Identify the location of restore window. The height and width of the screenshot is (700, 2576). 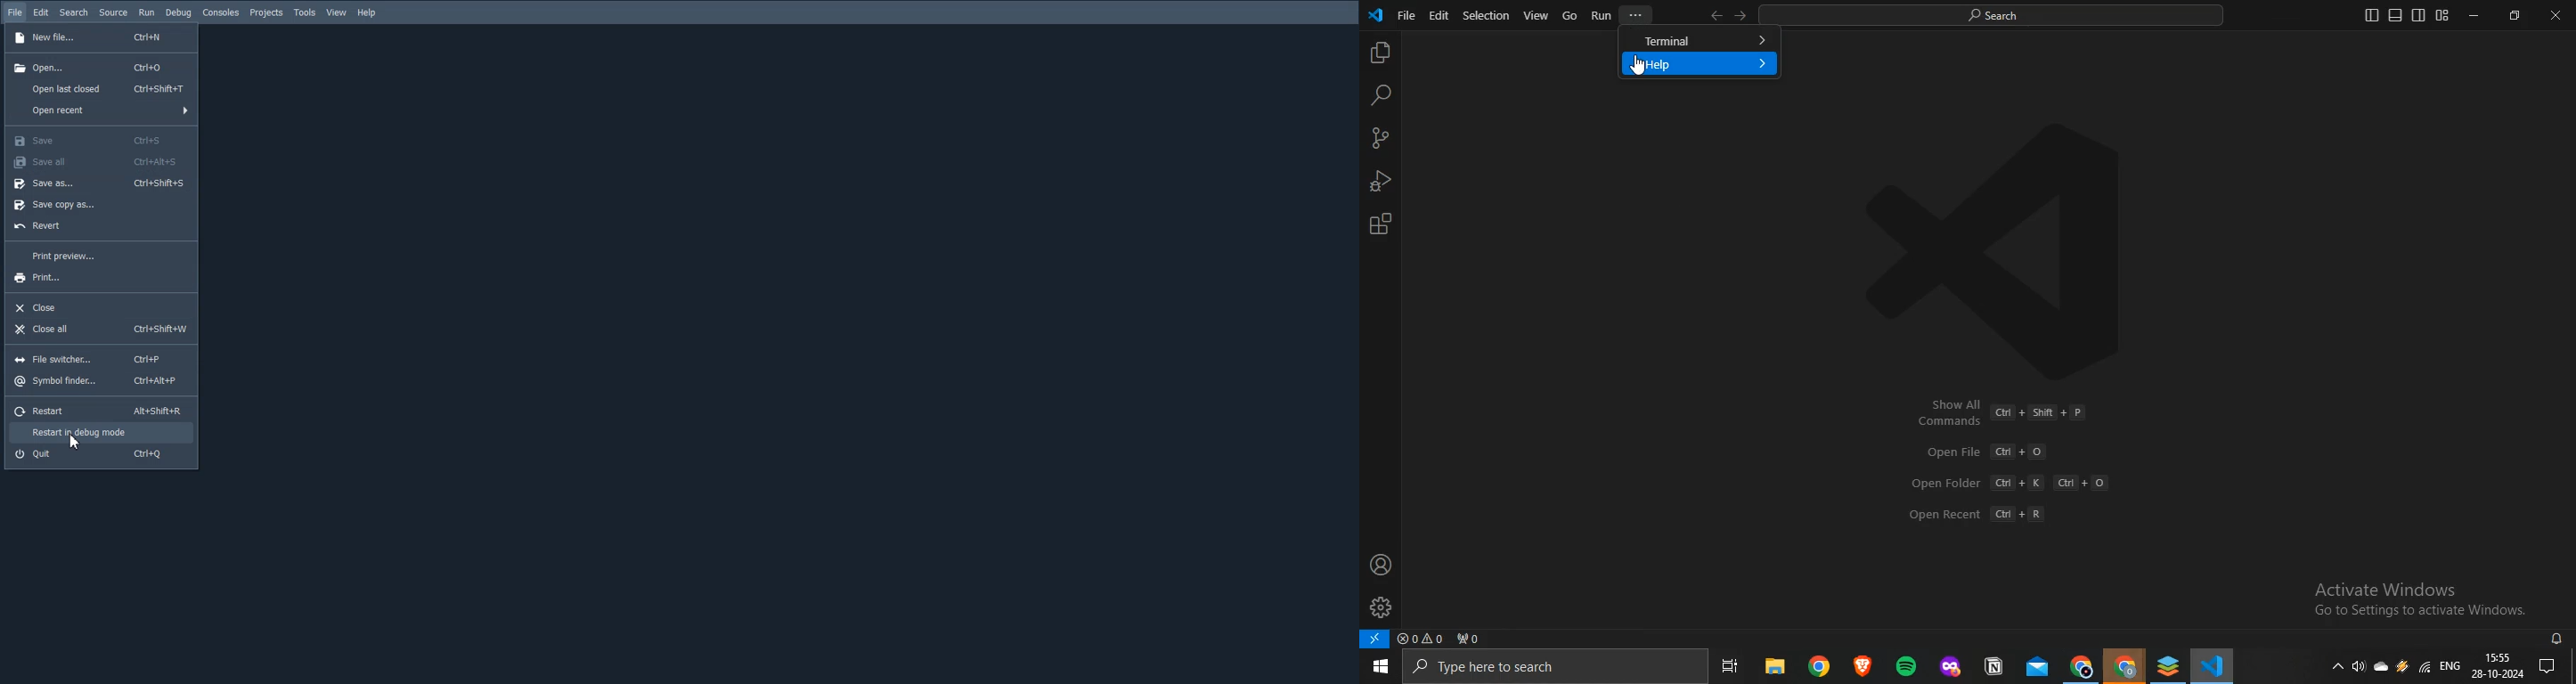
(2515, 14).